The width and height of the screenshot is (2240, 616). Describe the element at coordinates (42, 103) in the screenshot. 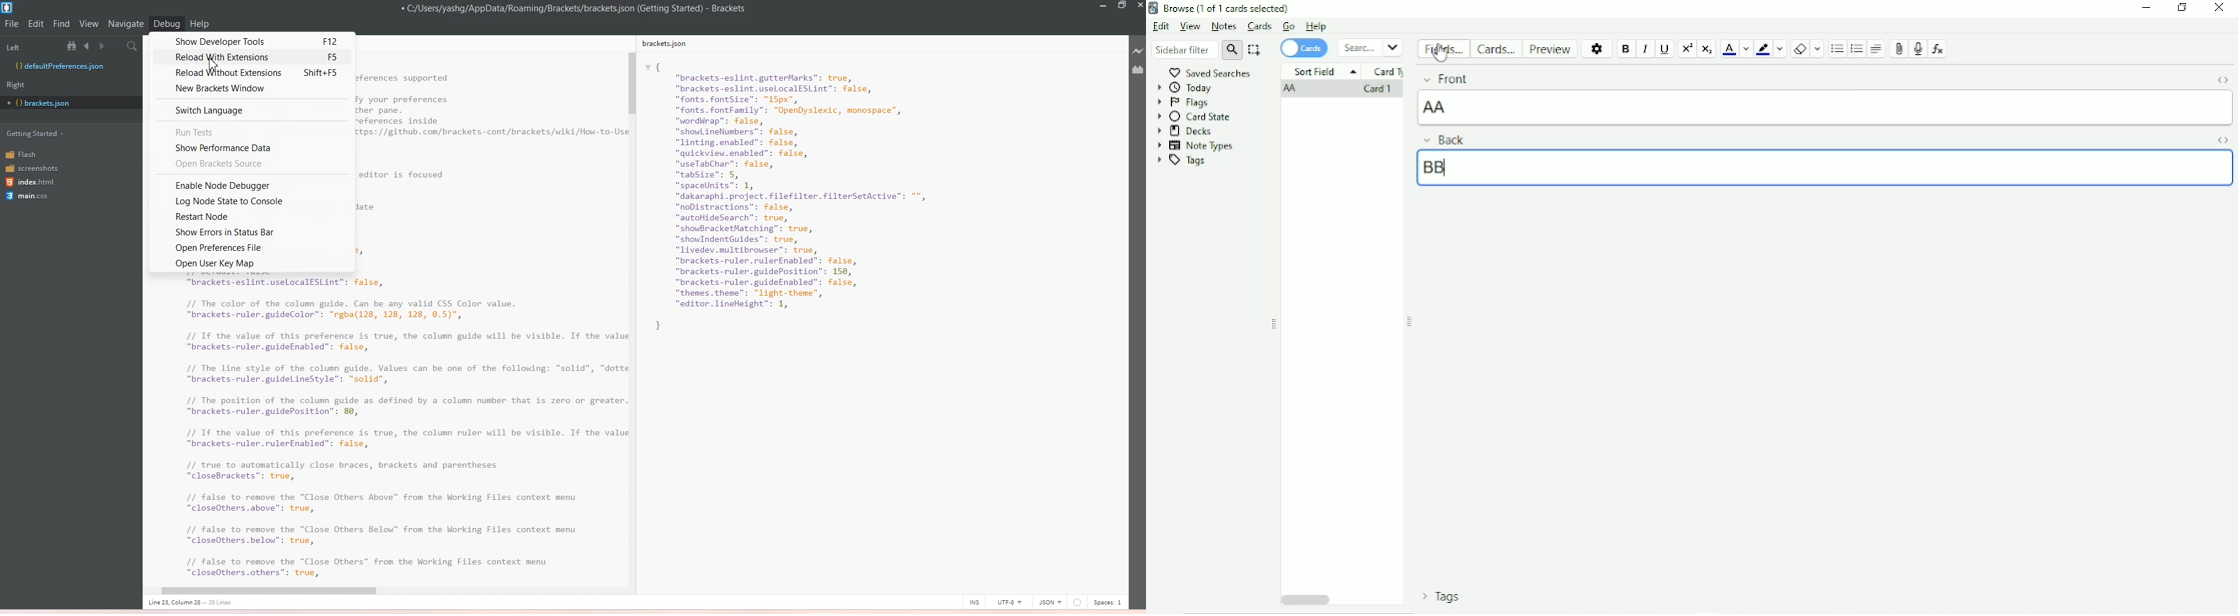

I see `Bracket.json` at that location.